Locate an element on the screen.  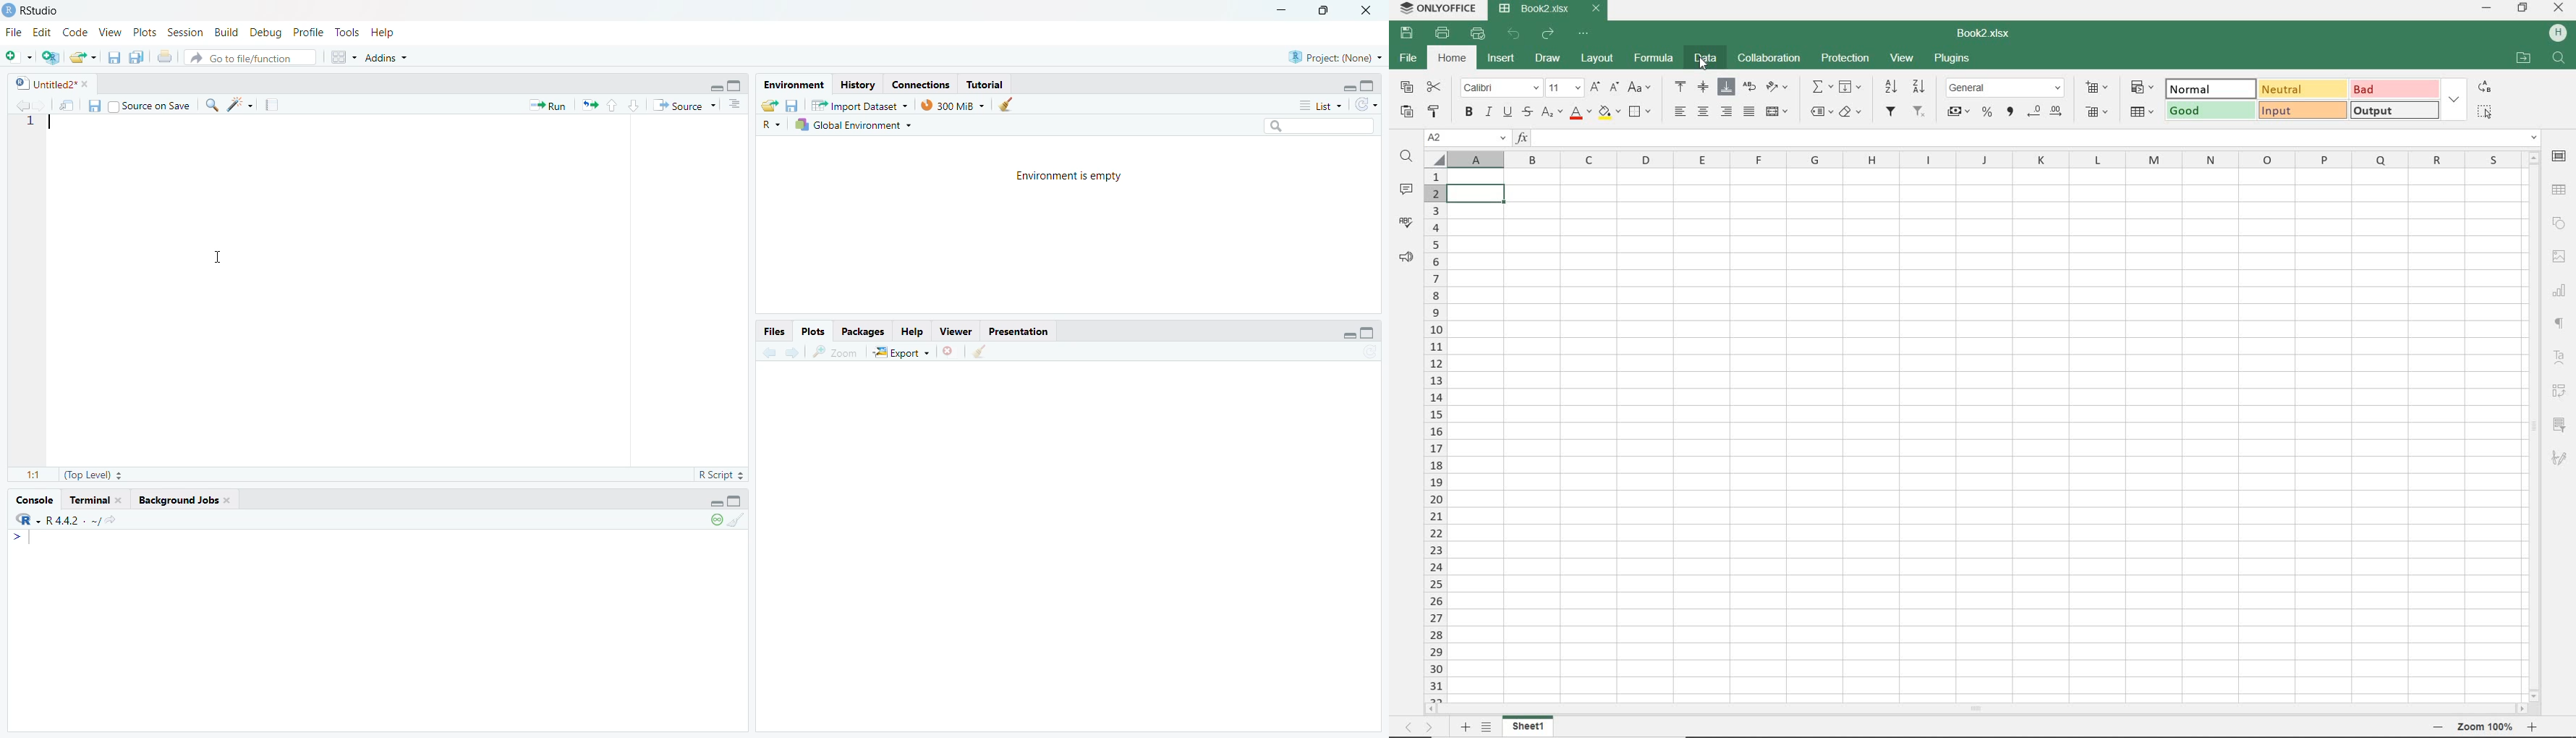
Addins  is located at coordinates (386, 58).